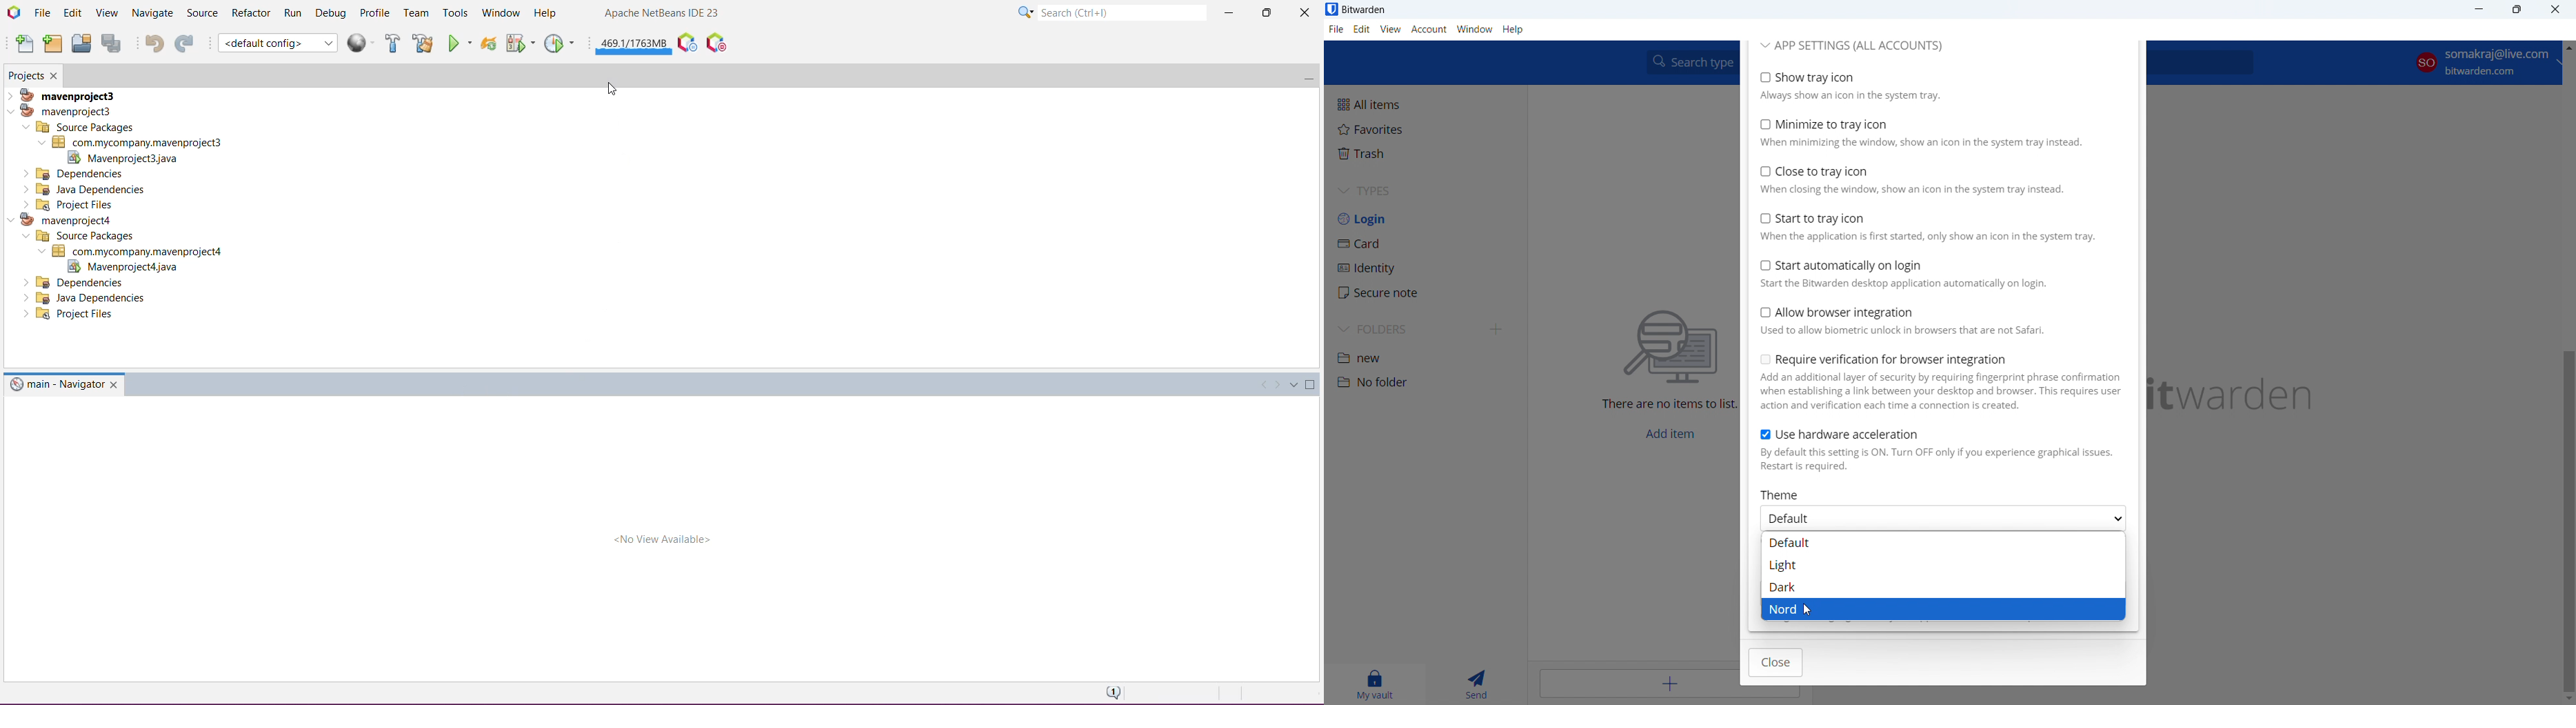 The height and width of the screenshot is (728, 2576). I want to click on searching for file vector icon, so click(1672, 348).